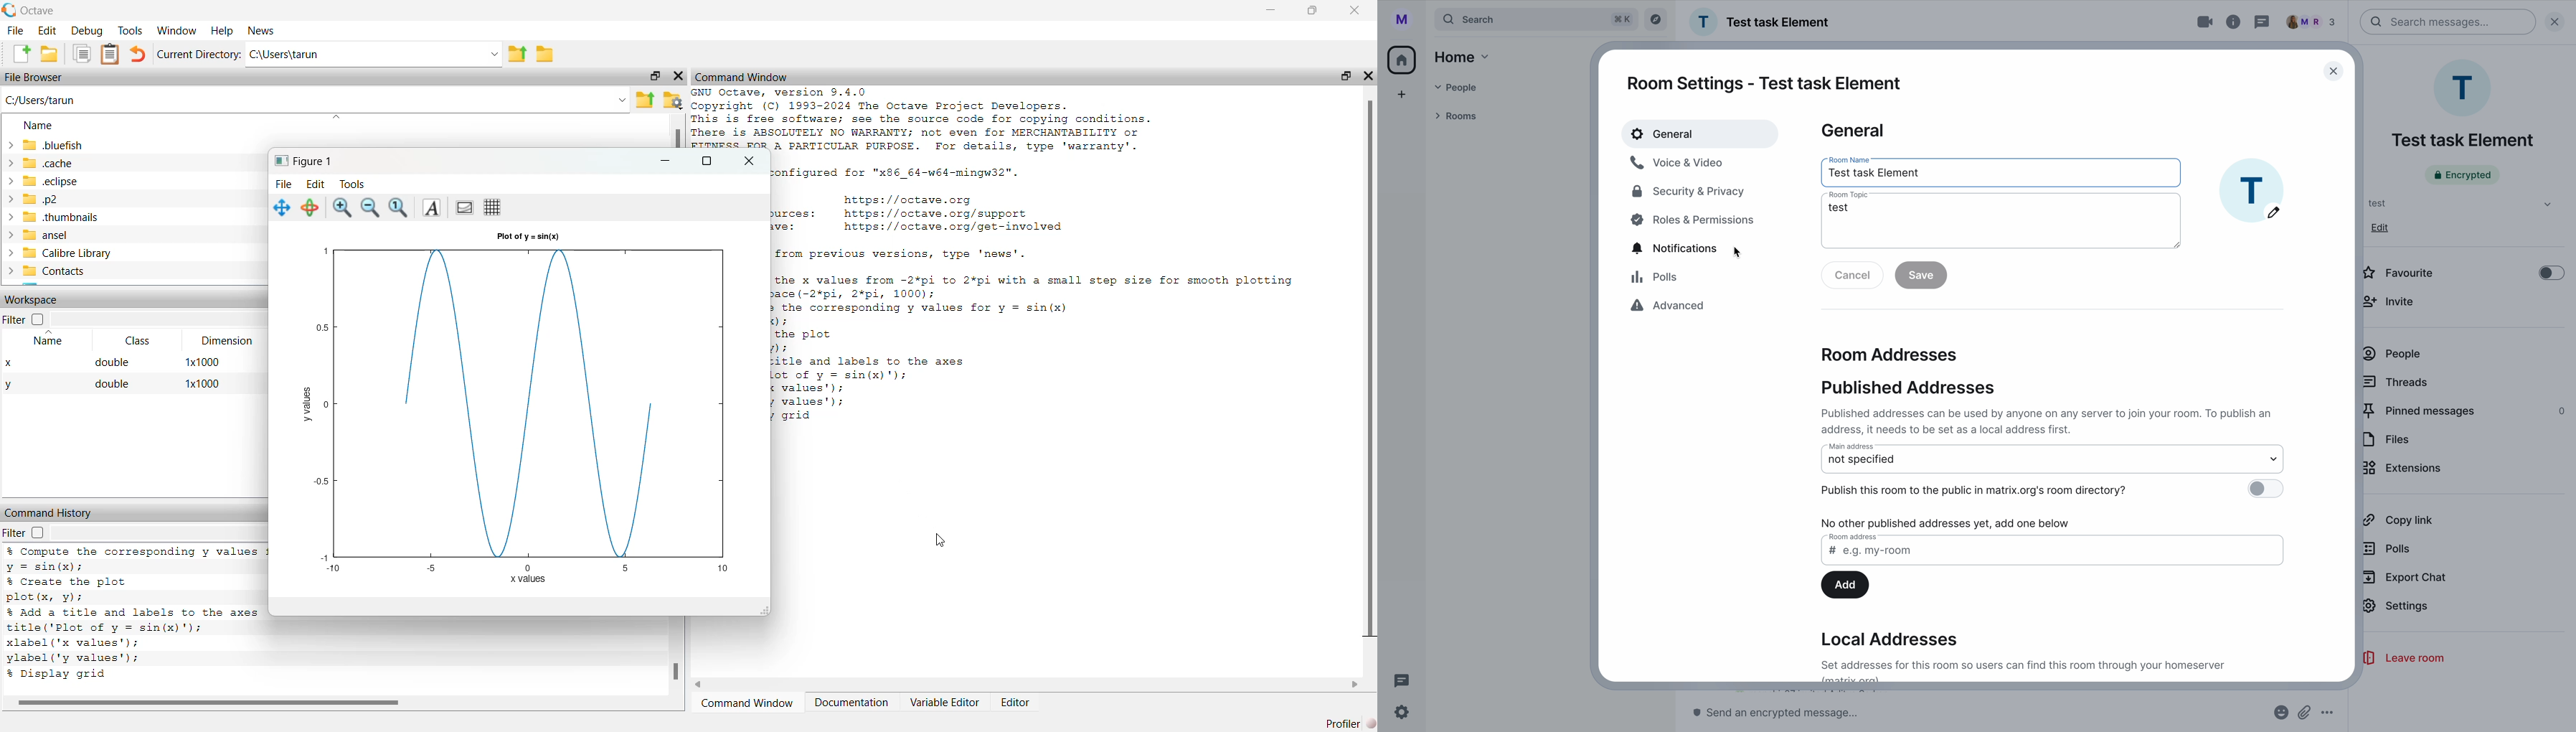  Describe the element at coordinates (2404, 470) in the screenshot. I see `extensions` at that location.